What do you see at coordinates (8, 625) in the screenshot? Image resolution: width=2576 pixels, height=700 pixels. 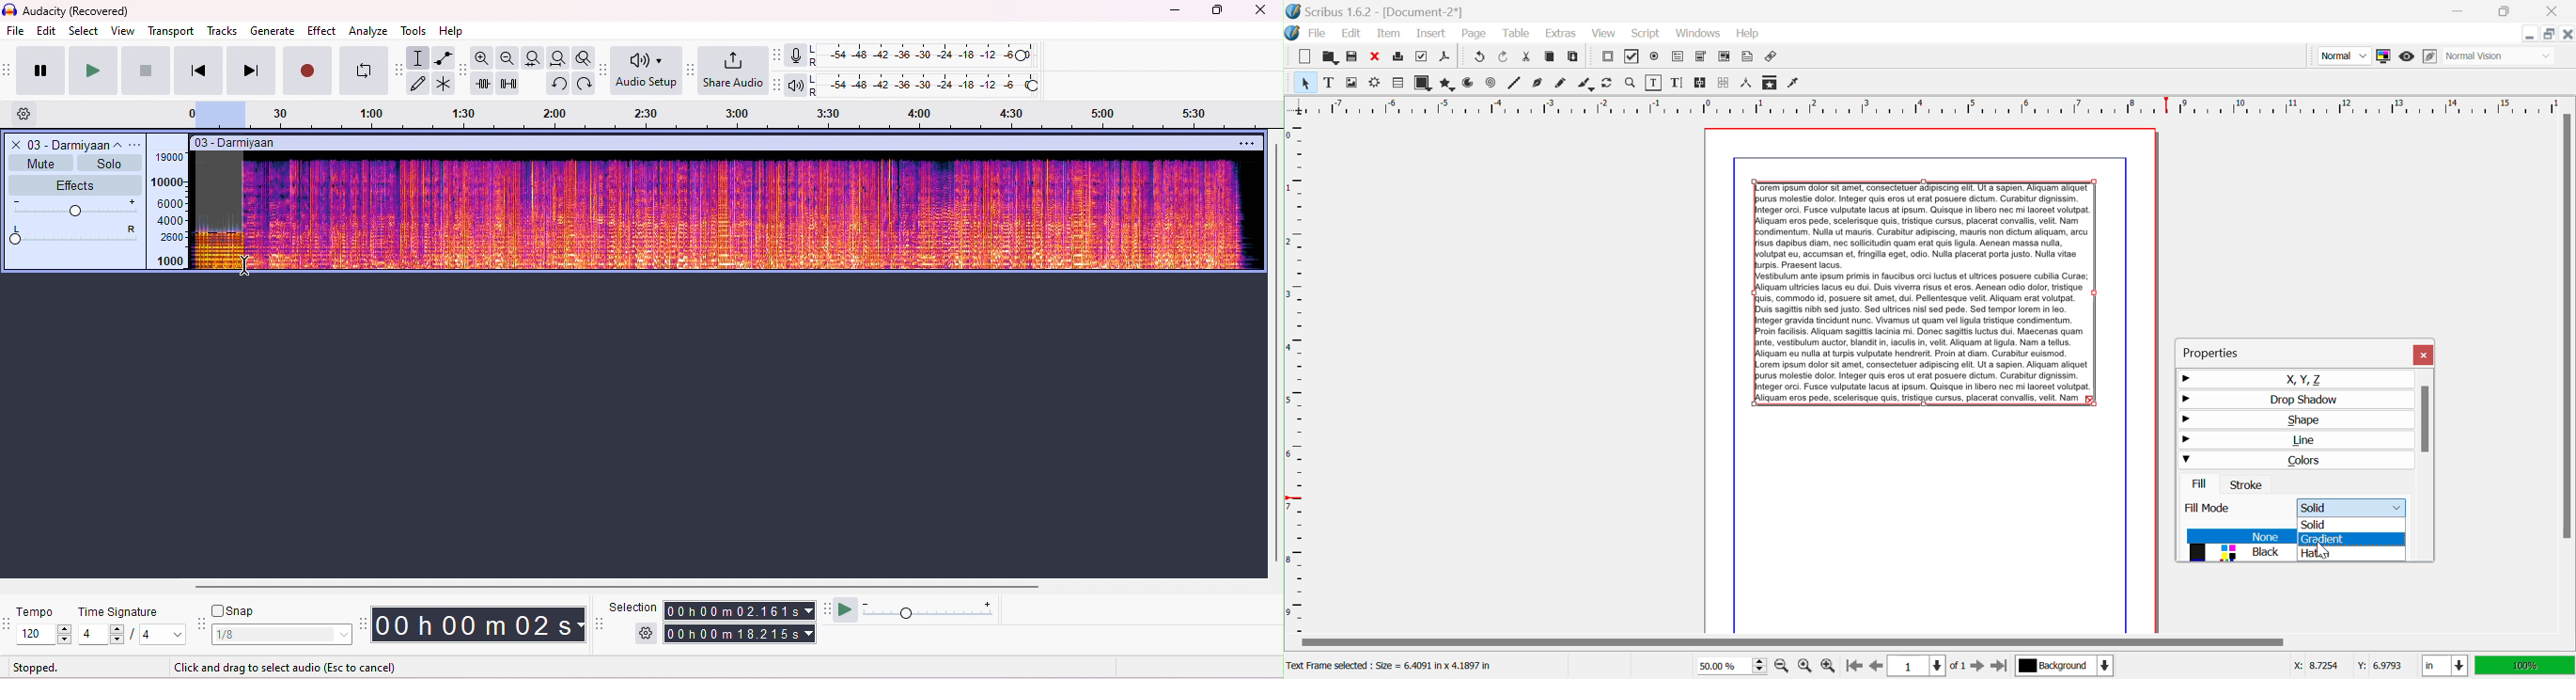 I see `tempo tools` at bounding box center [8, 625].